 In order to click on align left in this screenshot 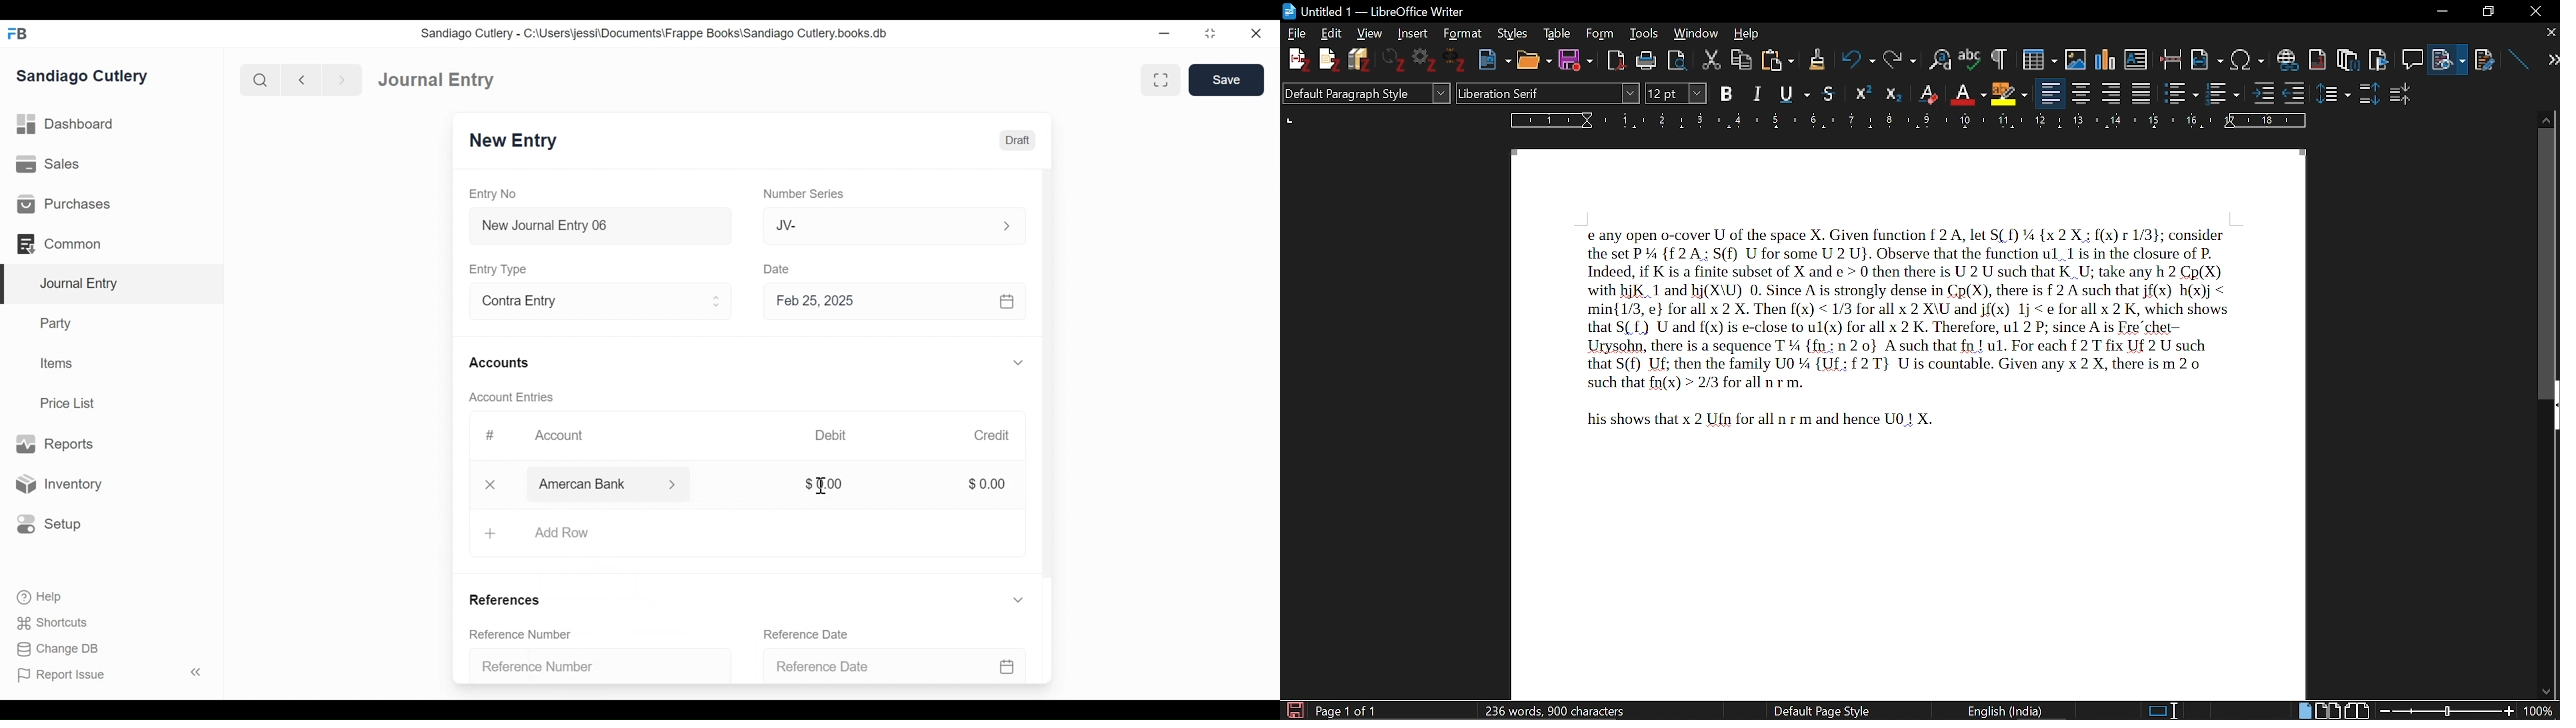, I will do `click(2051, 92)`.